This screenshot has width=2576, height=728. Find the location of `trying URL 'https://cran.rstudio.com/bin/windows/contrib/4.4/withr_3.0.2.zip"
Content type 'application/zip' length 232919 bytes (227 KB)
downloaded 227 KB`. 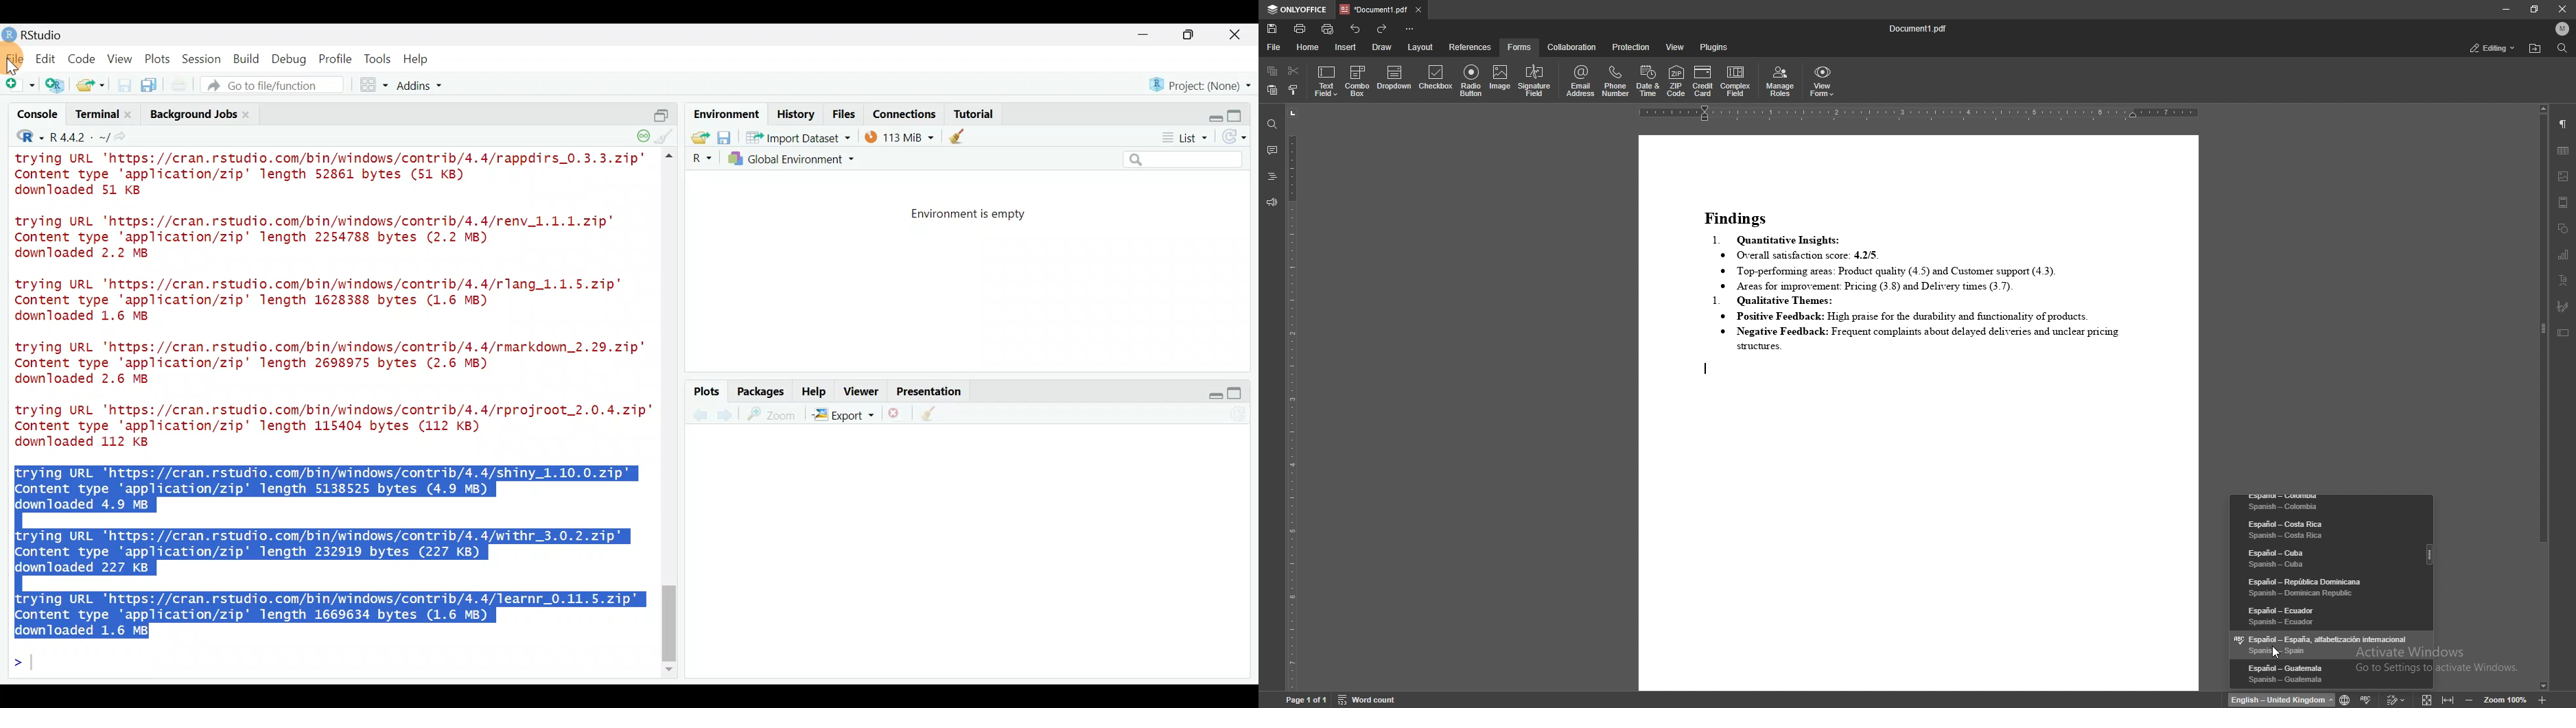

trying URL 'https://cran.rstudio.com/bin/windows/contrib/4.4/withr_3.0.2.zip"
Content type 'application/zip' length 232919 bytes (227 KB)
downloaded 227 KB is located at coordinates (322, 551).